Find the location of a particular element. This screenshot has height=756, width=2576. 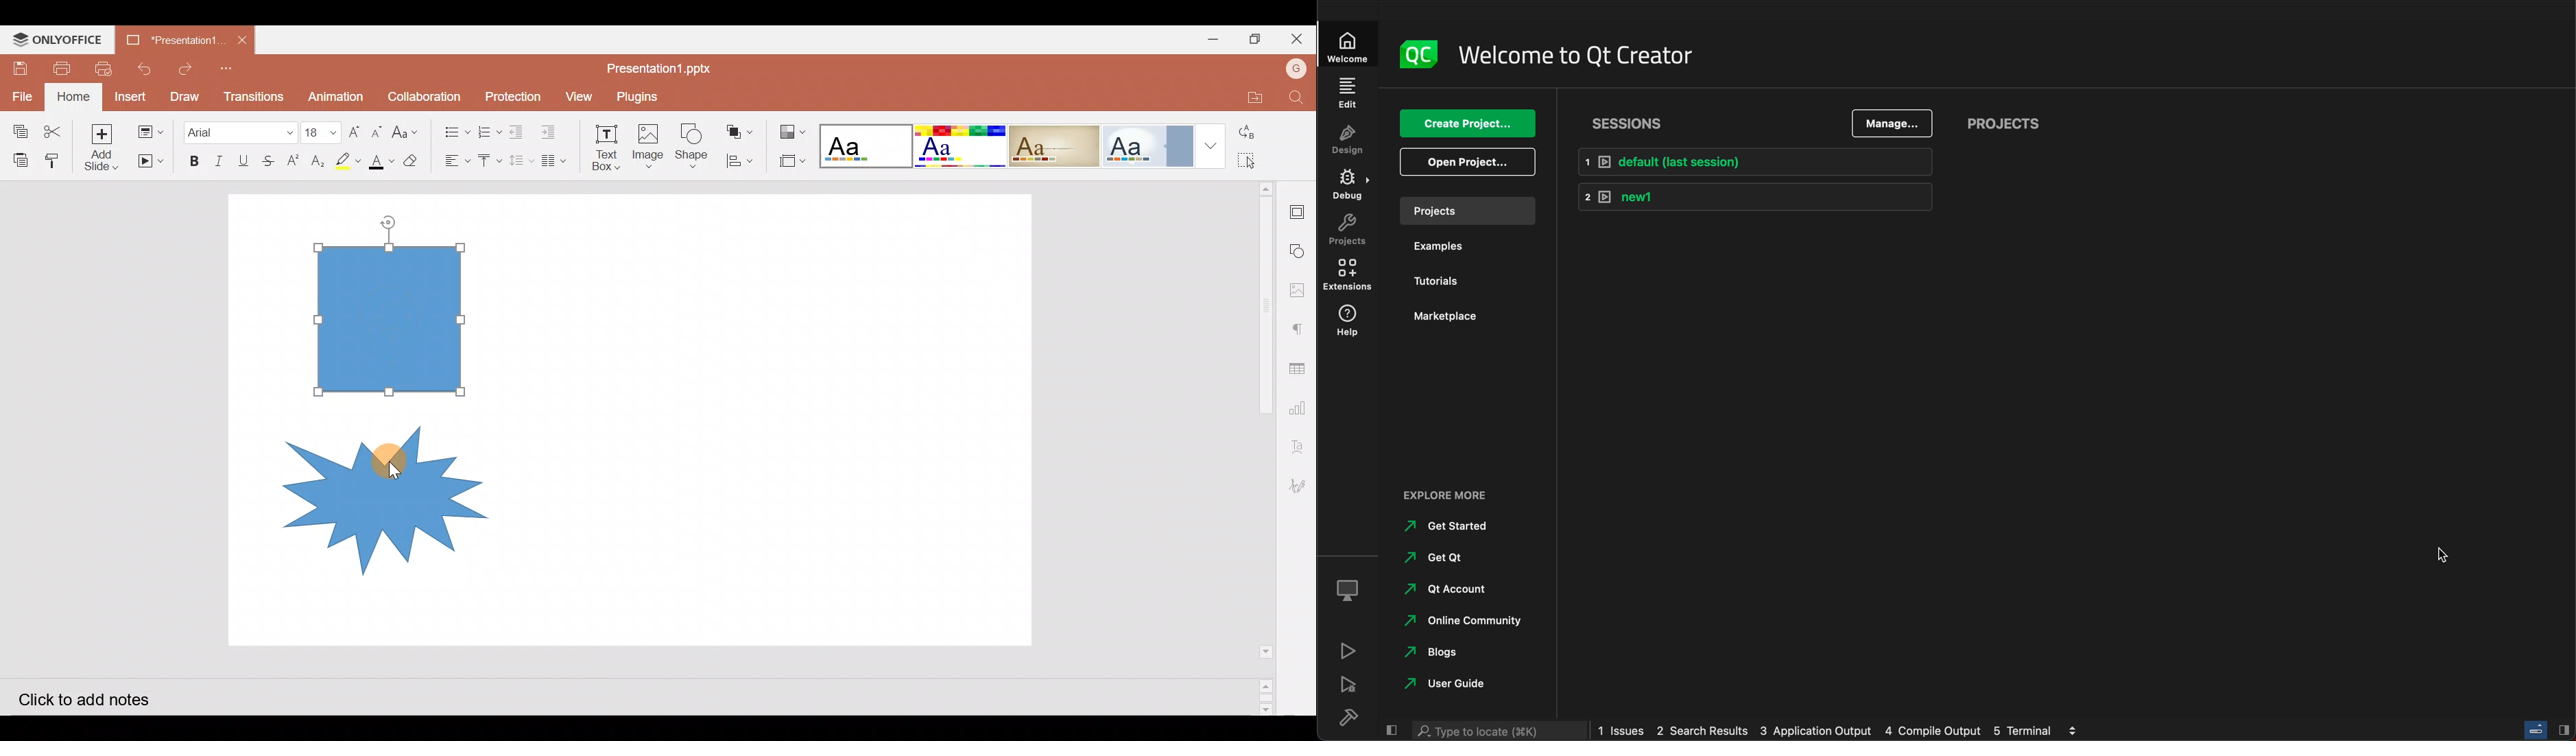

Decrease indent is located at coordinates (518, 130).